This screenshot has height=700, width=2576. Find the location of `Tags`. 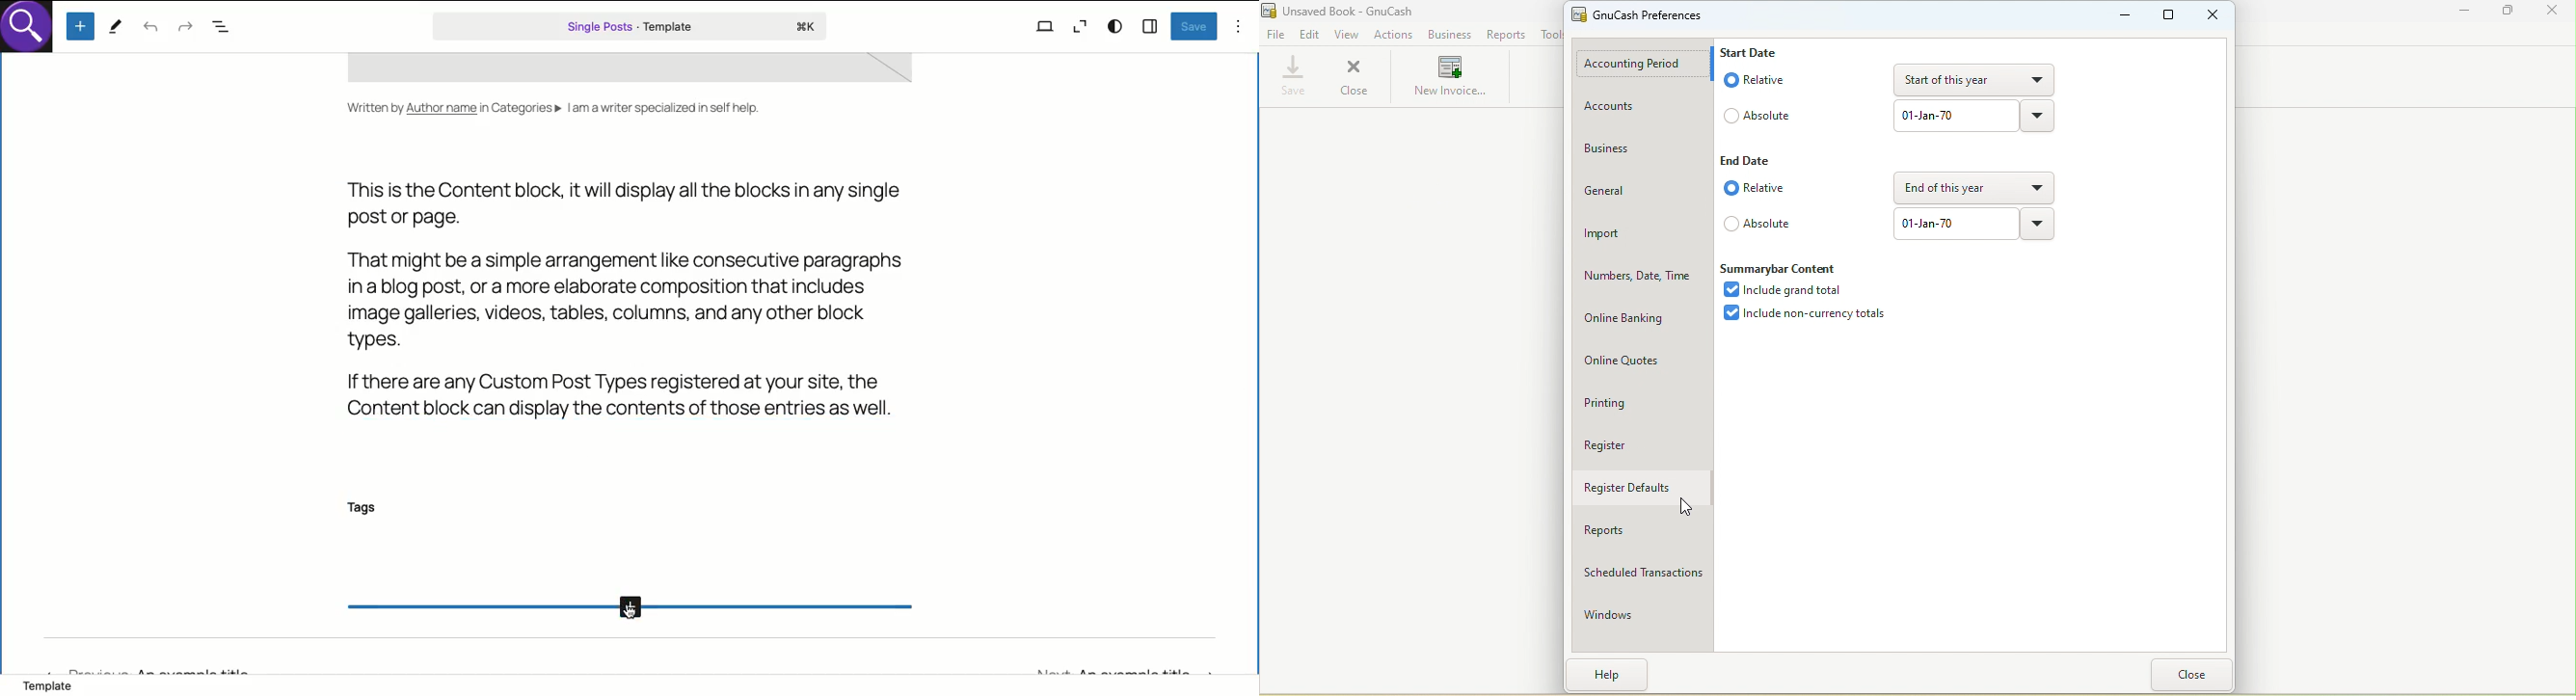

Tags is located at coordinates (367, 508).